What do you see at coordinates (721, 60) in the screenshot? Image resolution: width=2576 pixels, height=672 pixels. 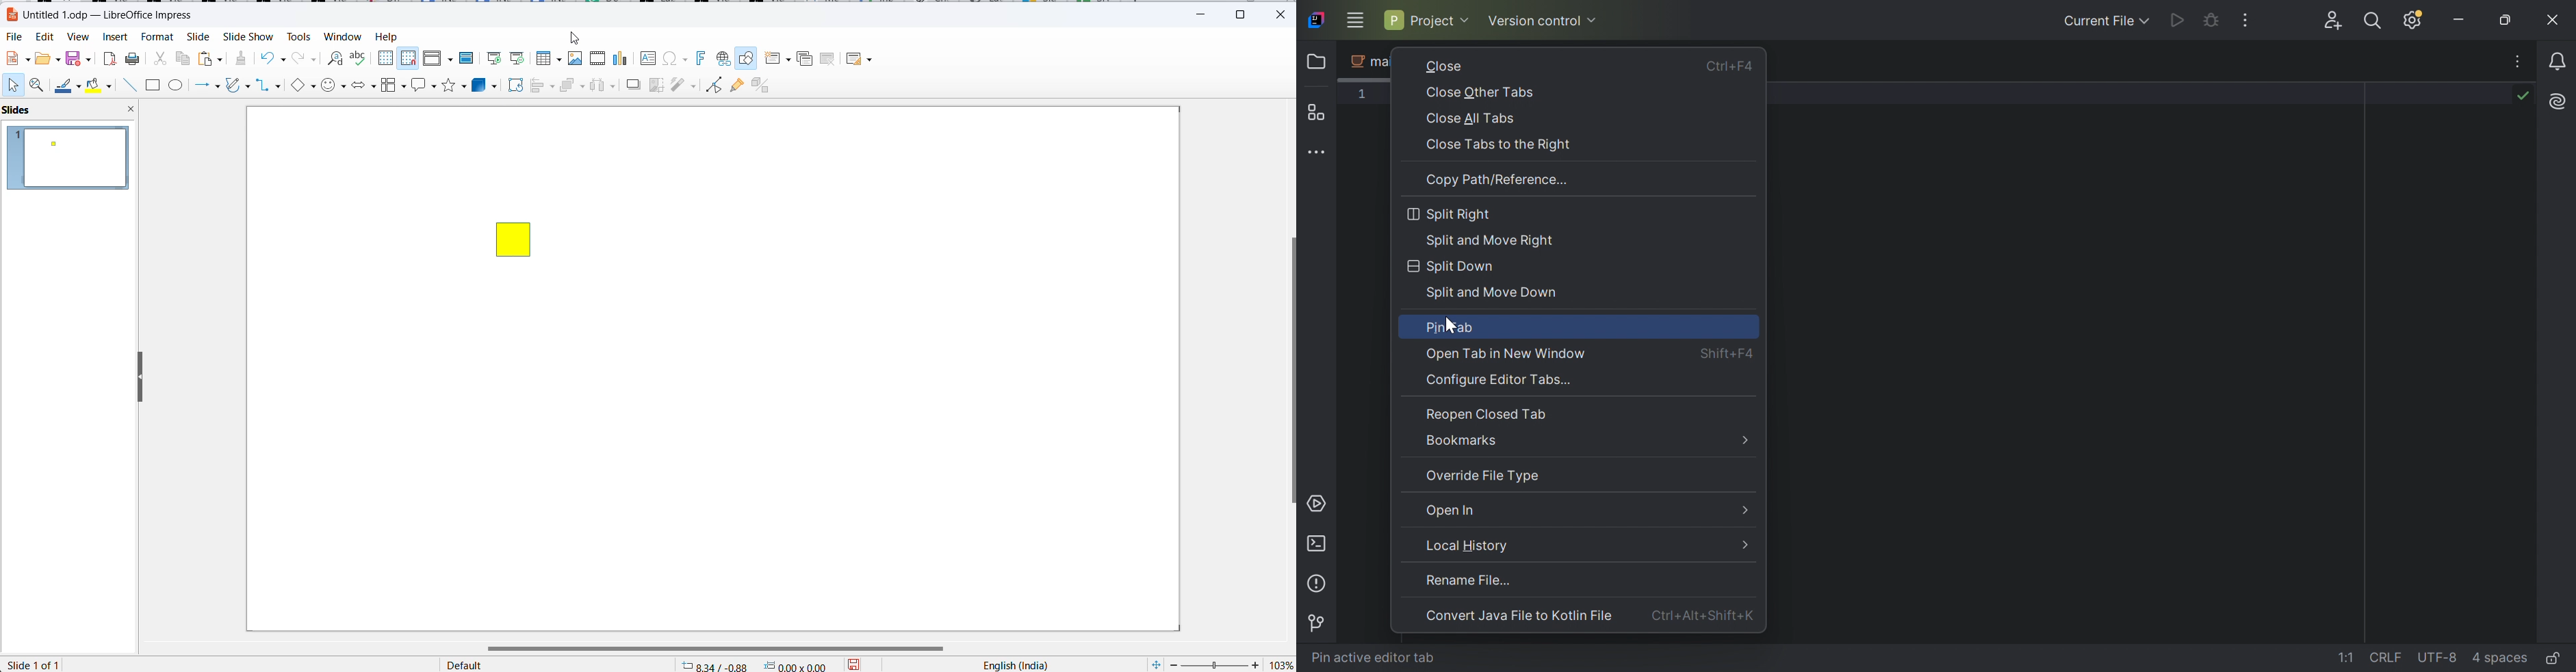 I see `Insert hyperlink` at bounding box center [721, 60].